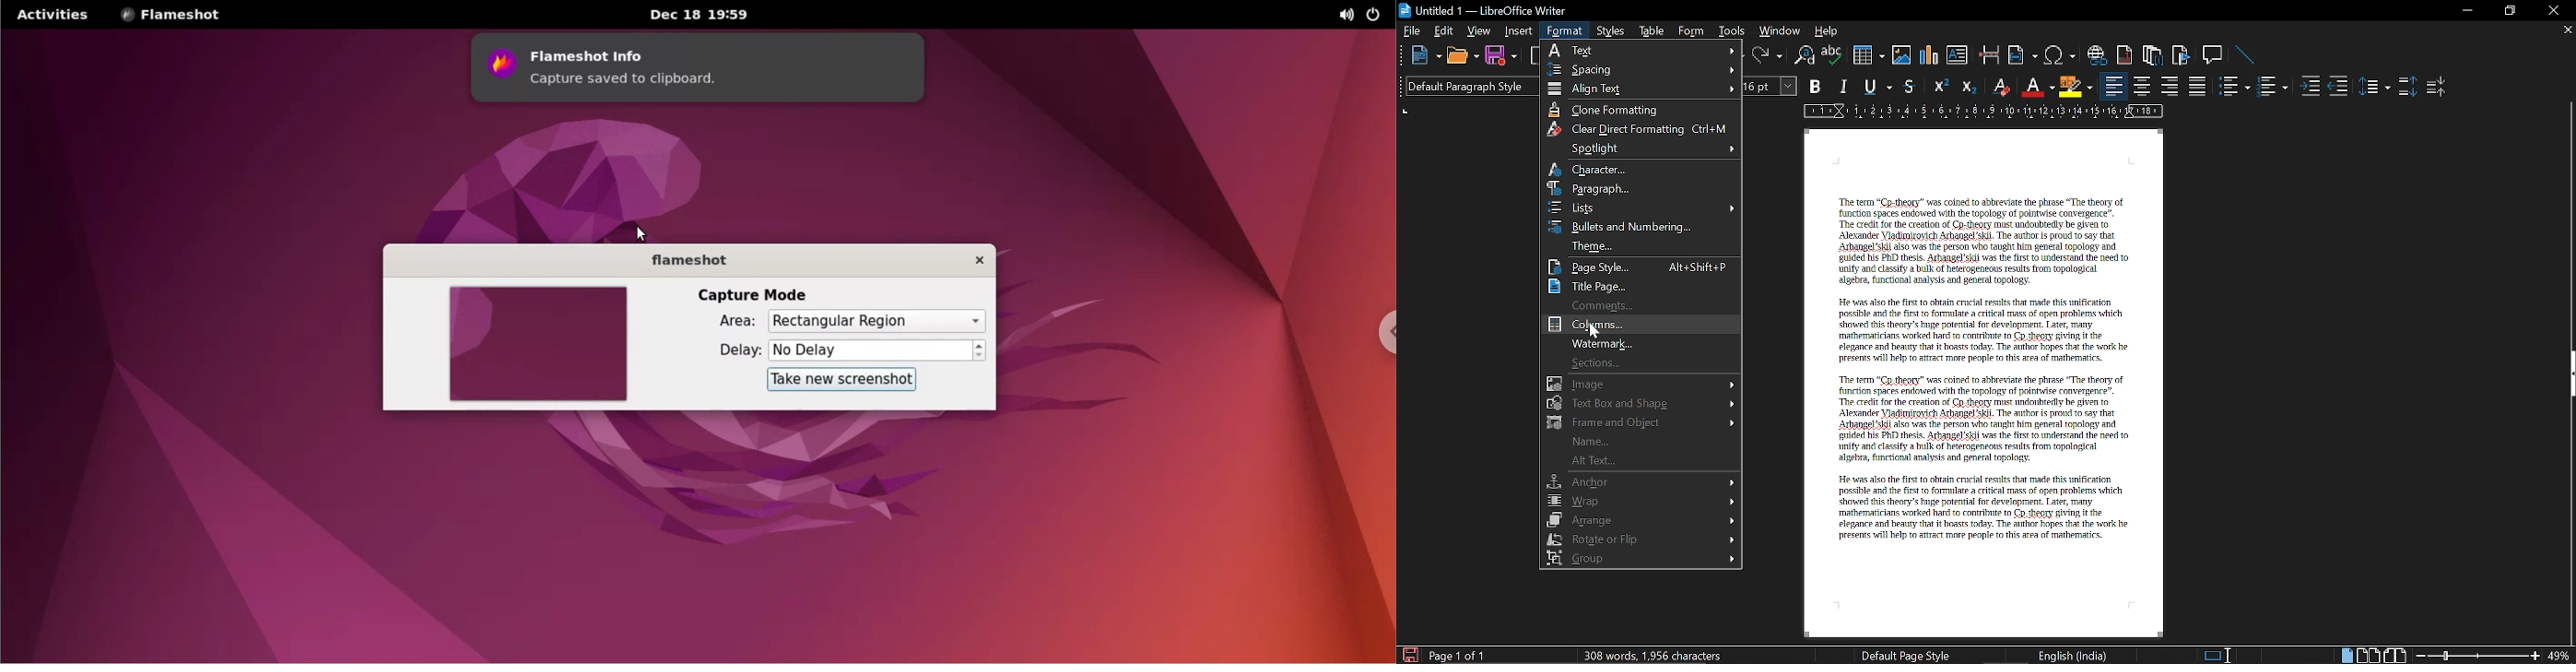 This screenshot has width=2576, height=672. I want to click on Redo, so click(1767, 55).